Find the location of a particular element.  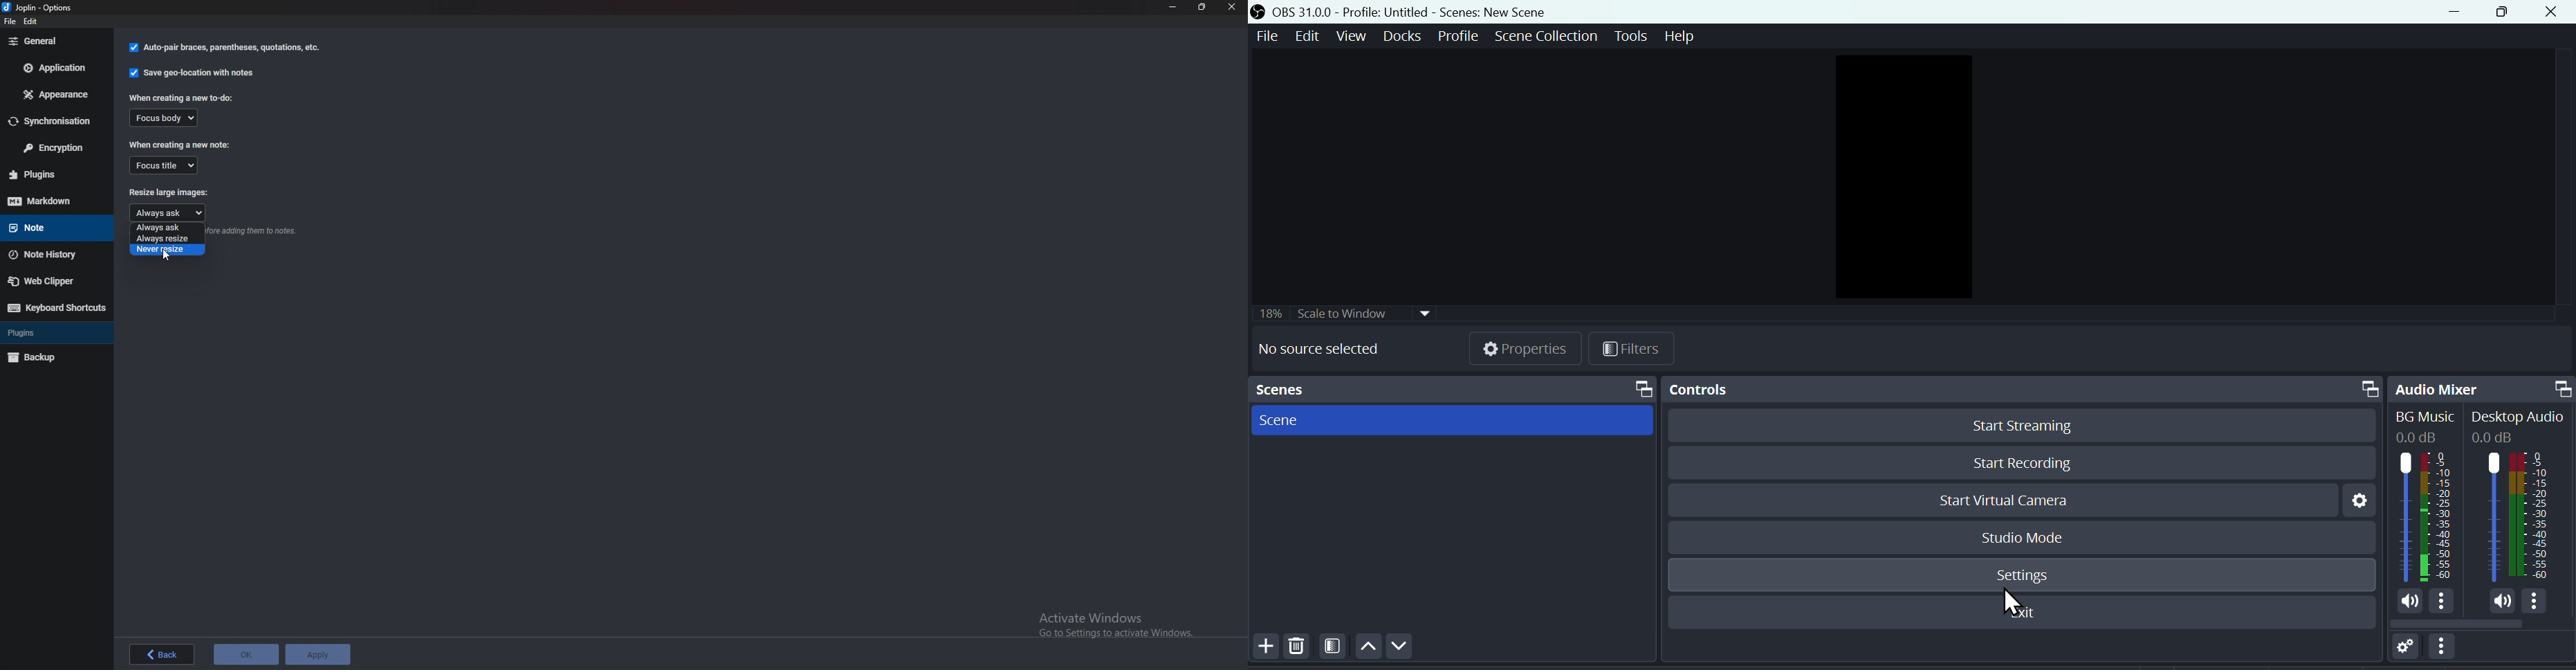

Activate windows pop up is located at coordinates (1120, 622).